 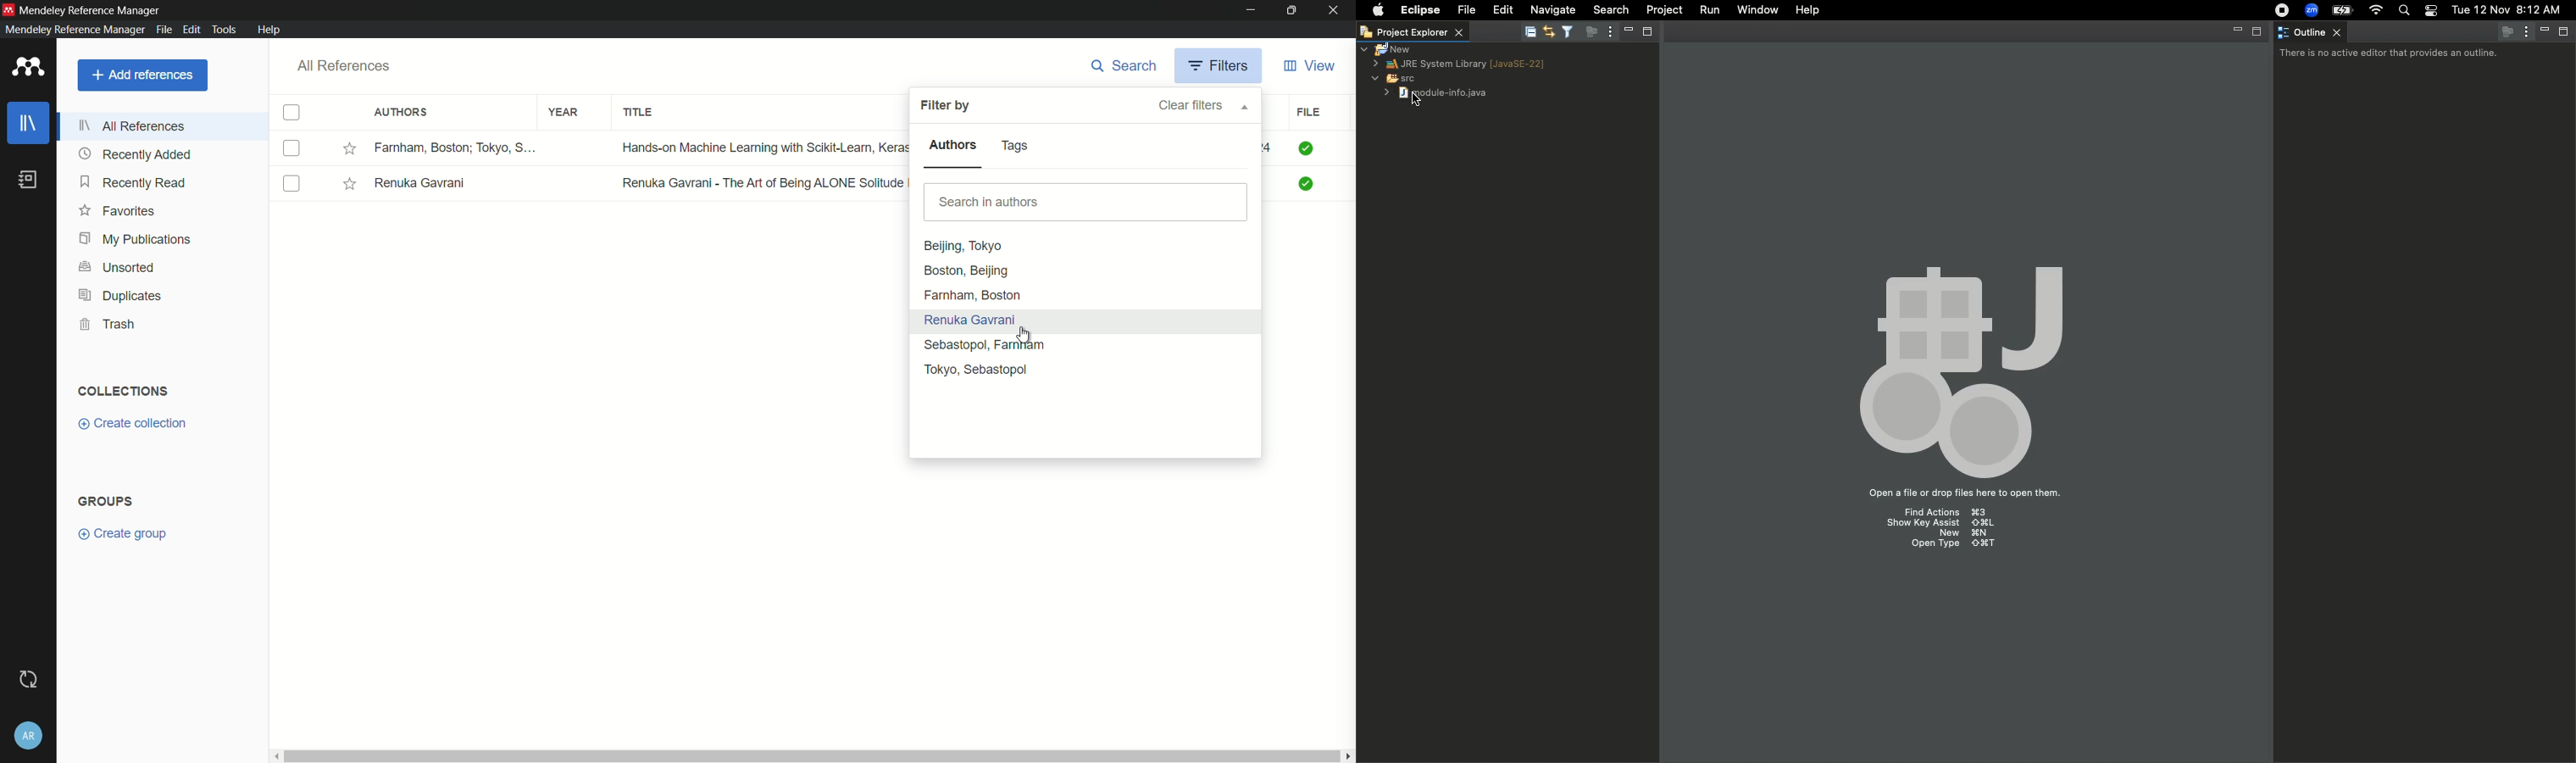 What do you see at coordinates (400, 111) in the screenshot?
I see `authors` at bounding box center [400, 111].